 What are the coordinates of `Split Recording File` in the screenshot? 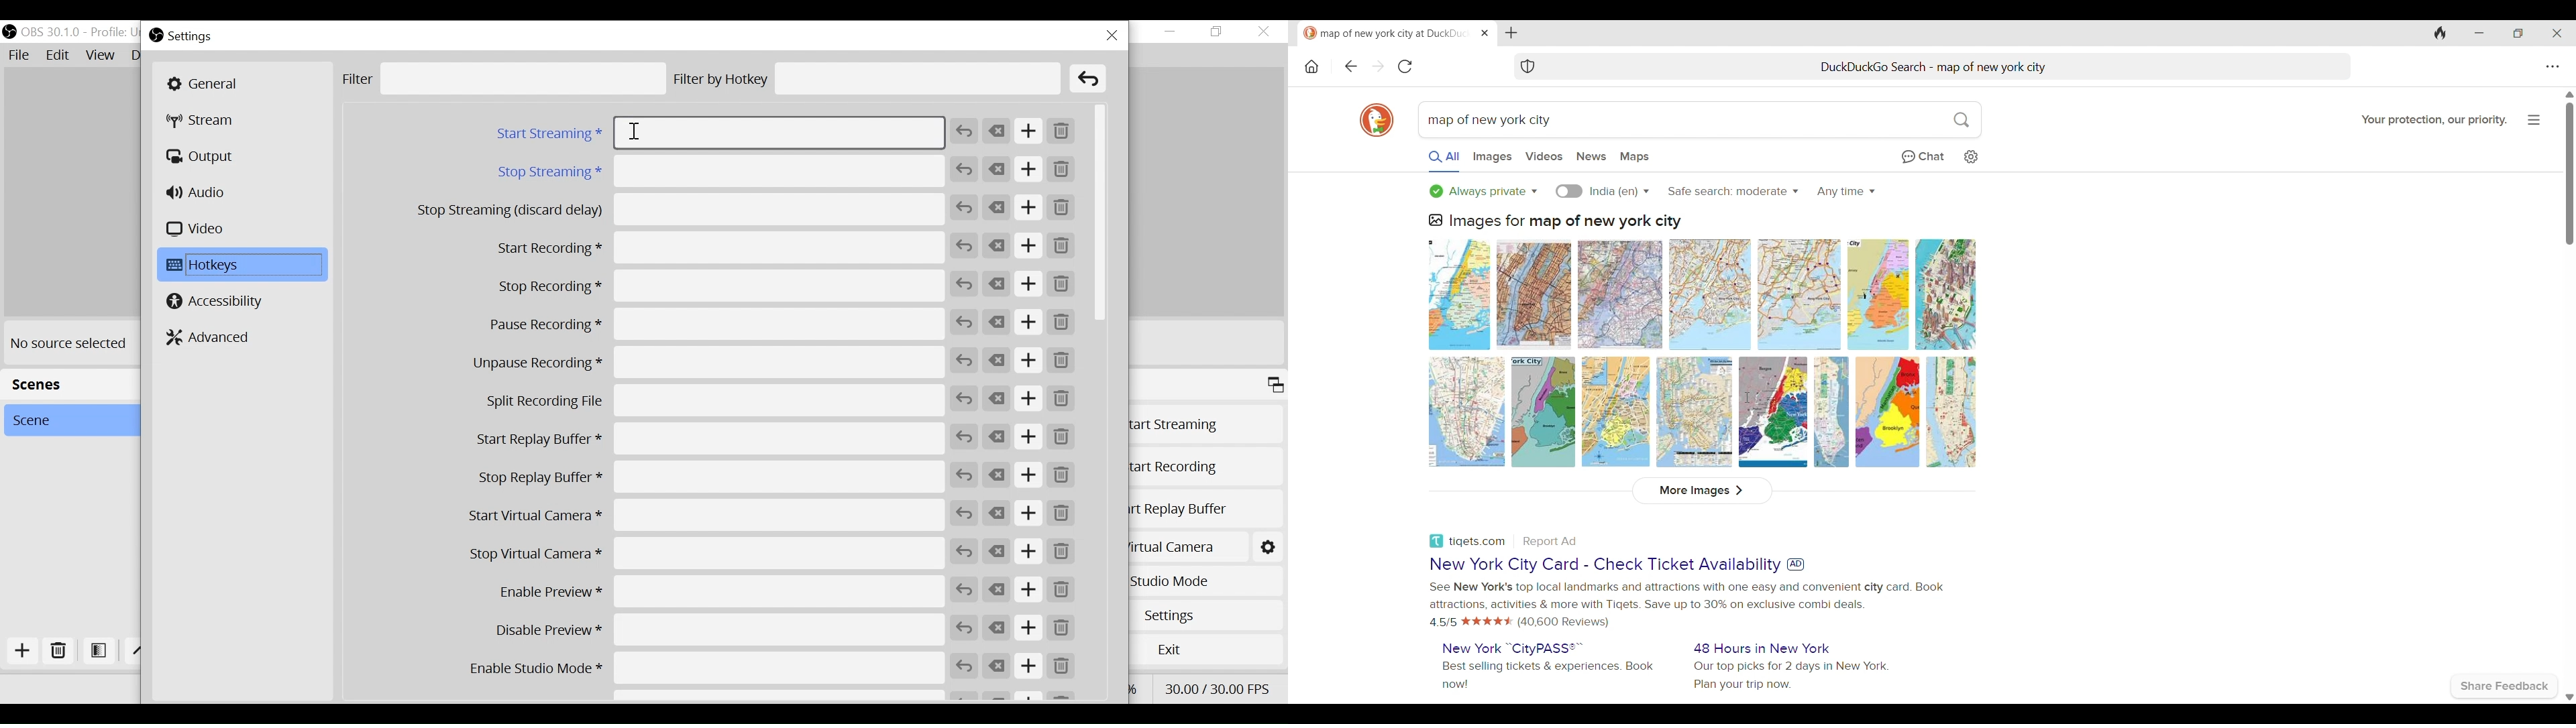 It's located at (706, 402).